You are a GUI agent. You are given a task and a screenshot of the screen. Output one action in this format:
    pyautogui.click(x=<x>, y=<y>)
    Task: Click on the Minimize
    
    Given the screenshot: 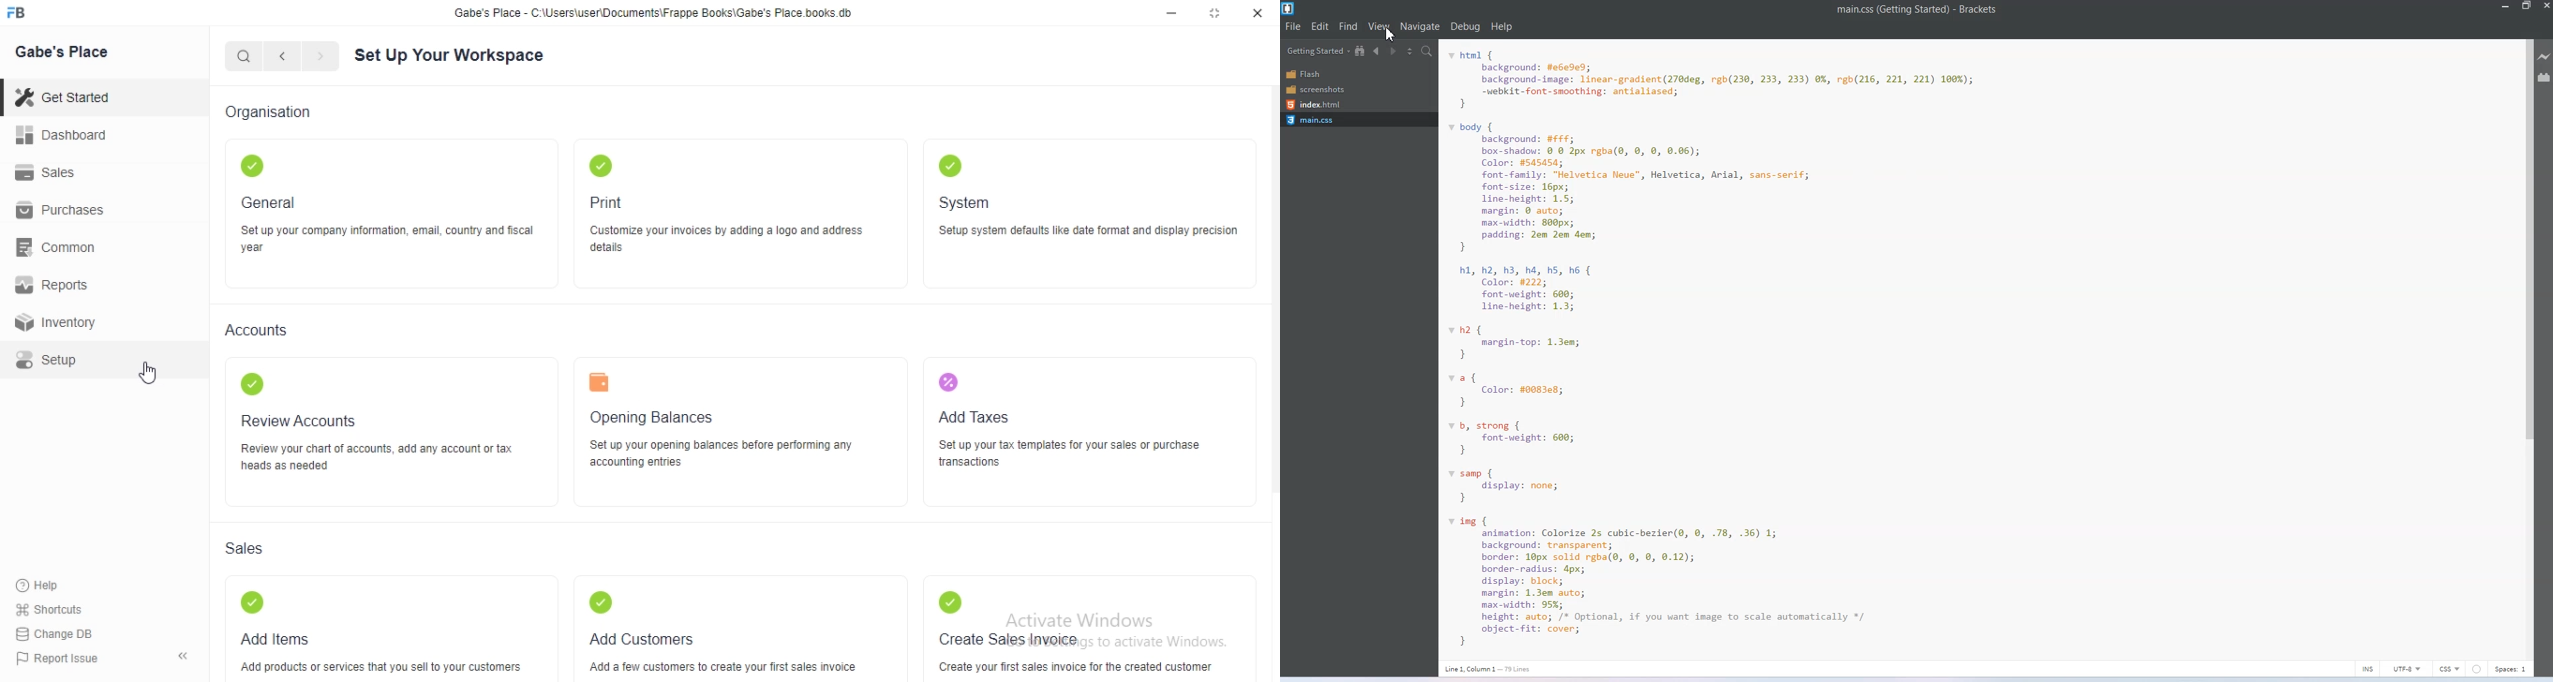 What is the action you would take?
    pyautogui.click(x=2507, y=6)
    